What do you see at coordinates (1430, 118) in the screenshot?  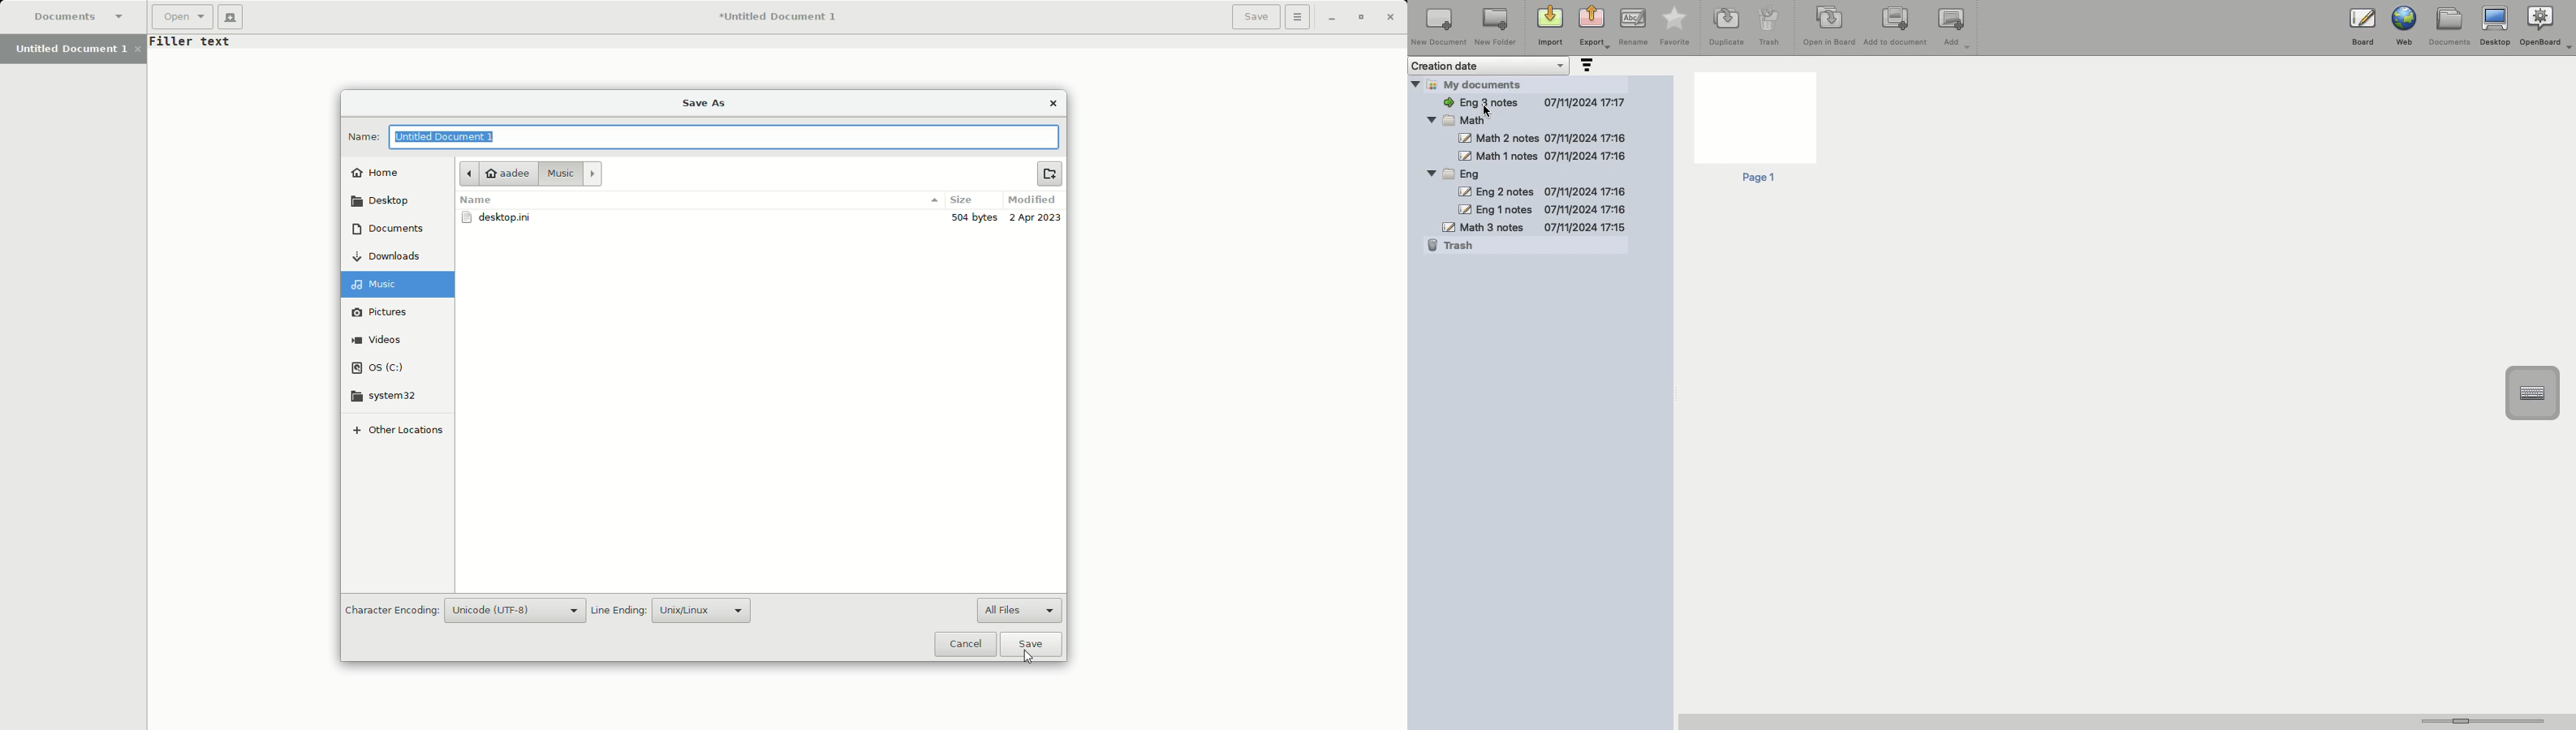 I see `Hide` at bounding box center [1430, 118].